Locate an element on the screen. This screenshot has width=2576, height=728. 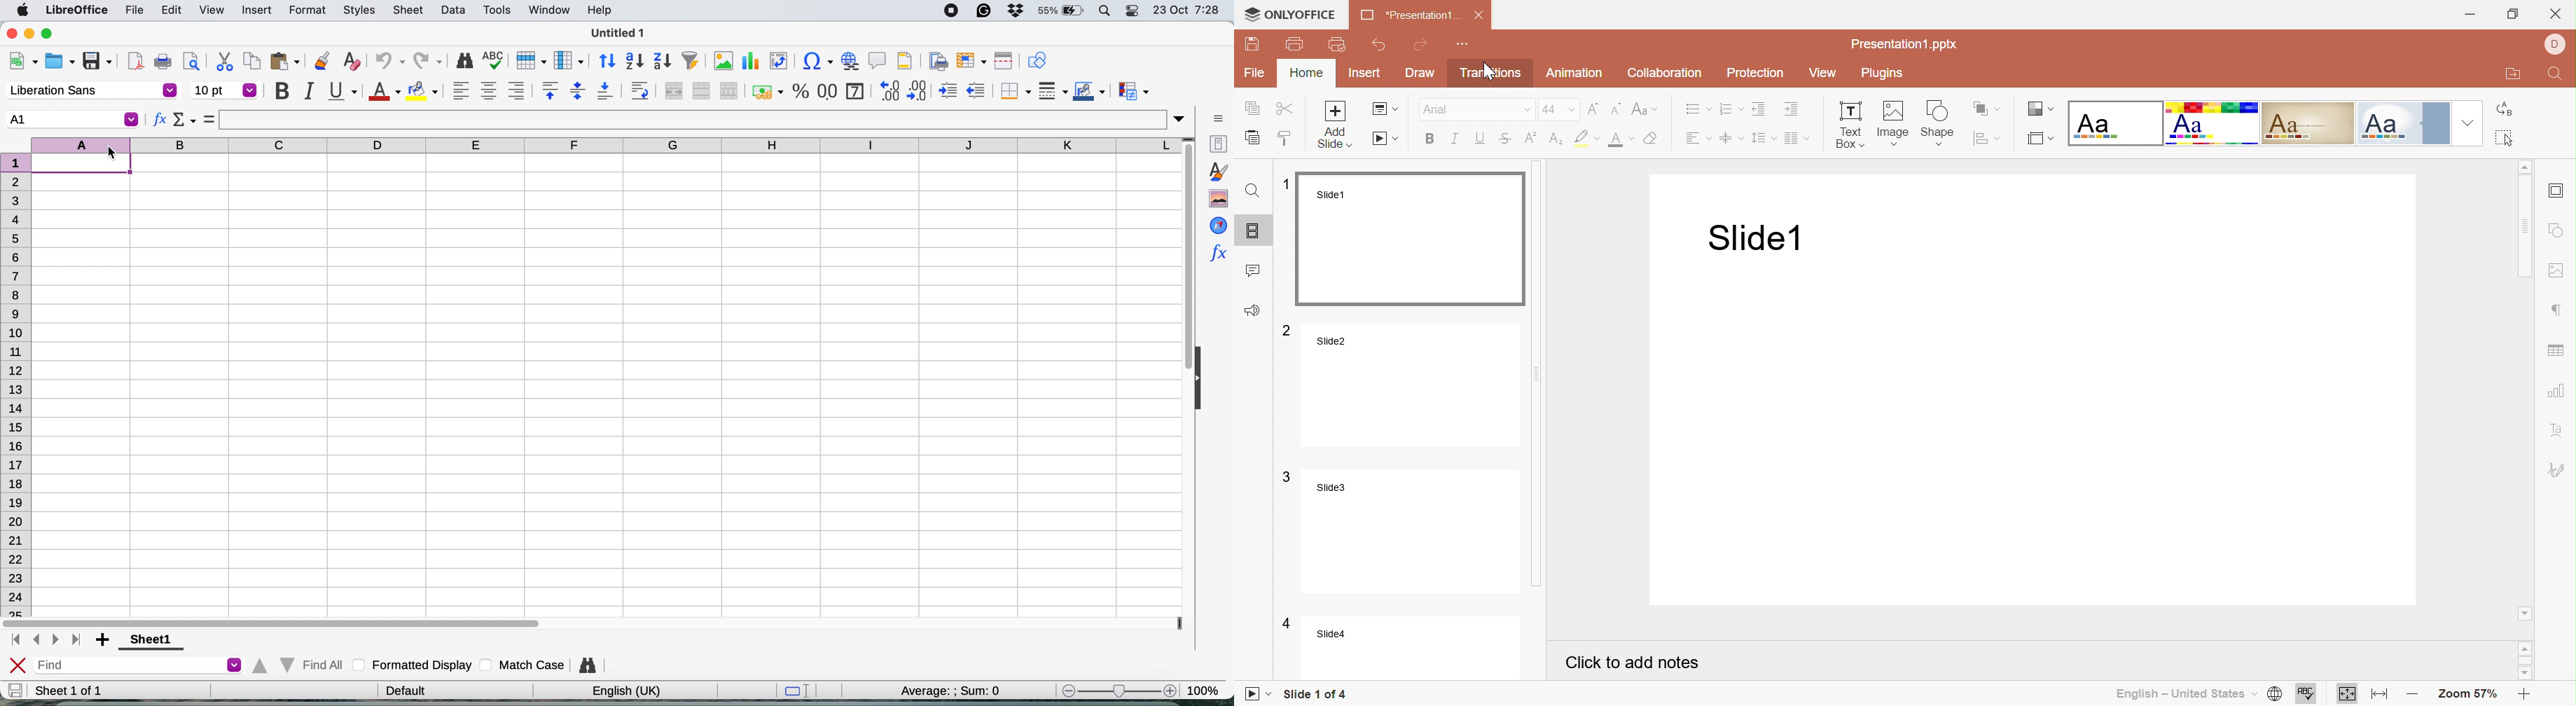
Protection is located at coordinates (1756, 74).